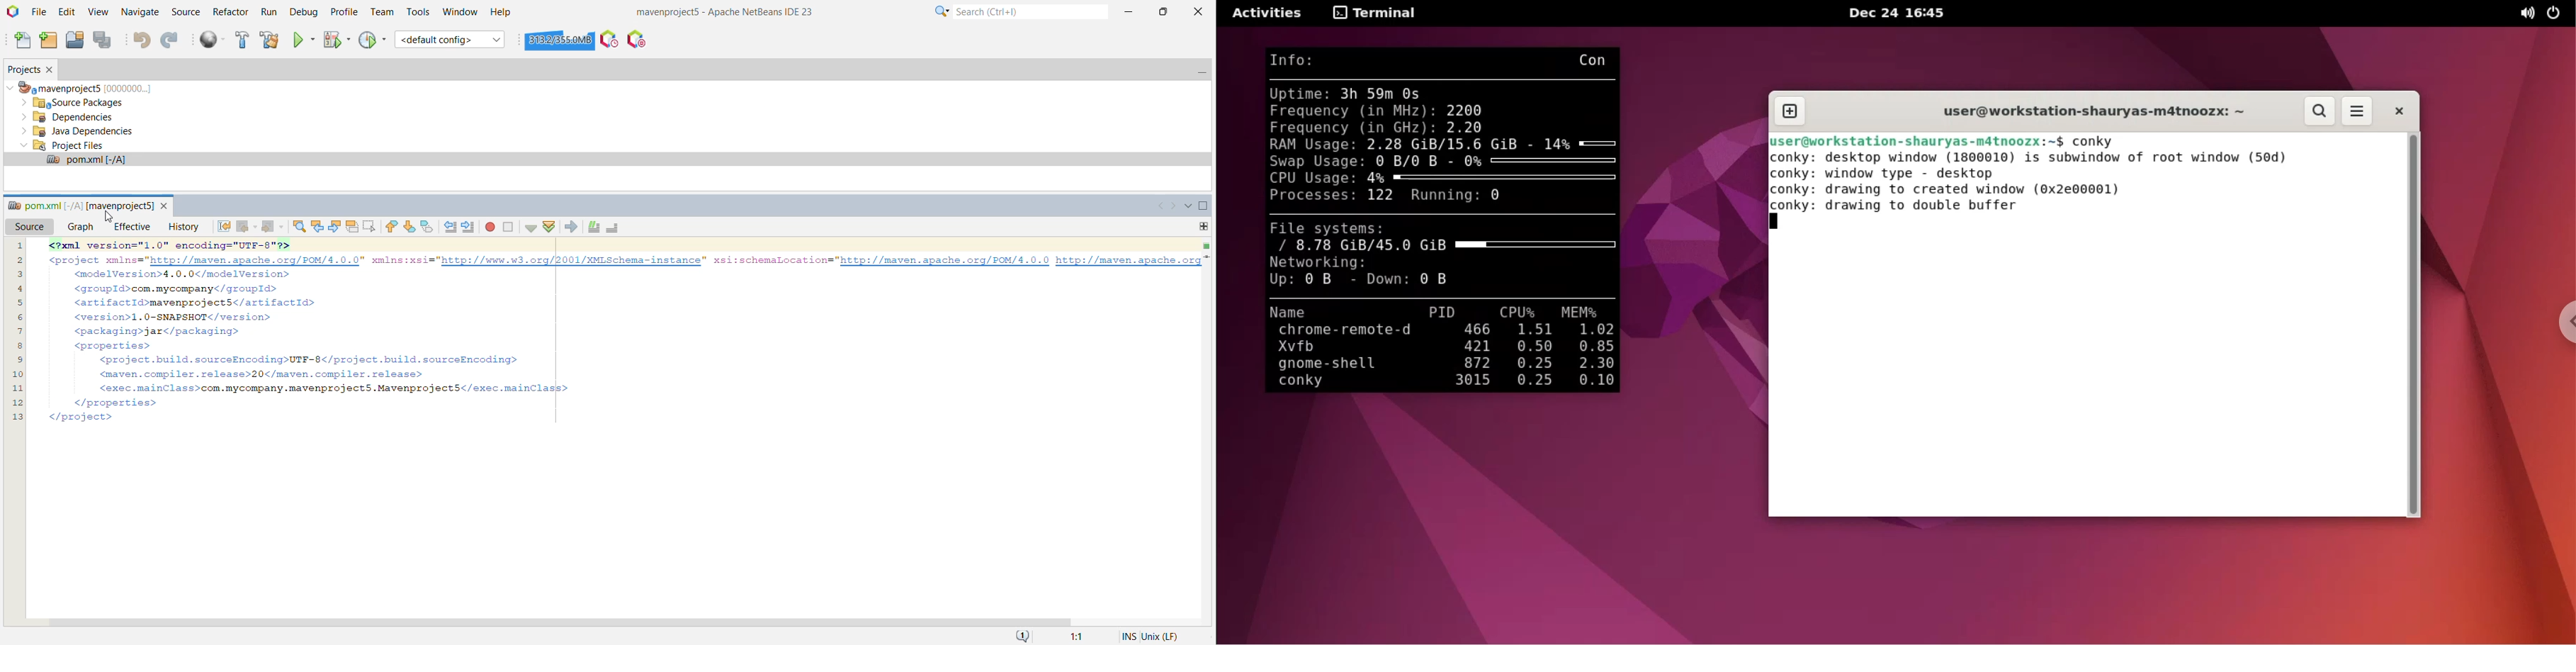 The width and height of the screenshot is (2576, 672). I want to click on 0.50, so click(1531, 347).